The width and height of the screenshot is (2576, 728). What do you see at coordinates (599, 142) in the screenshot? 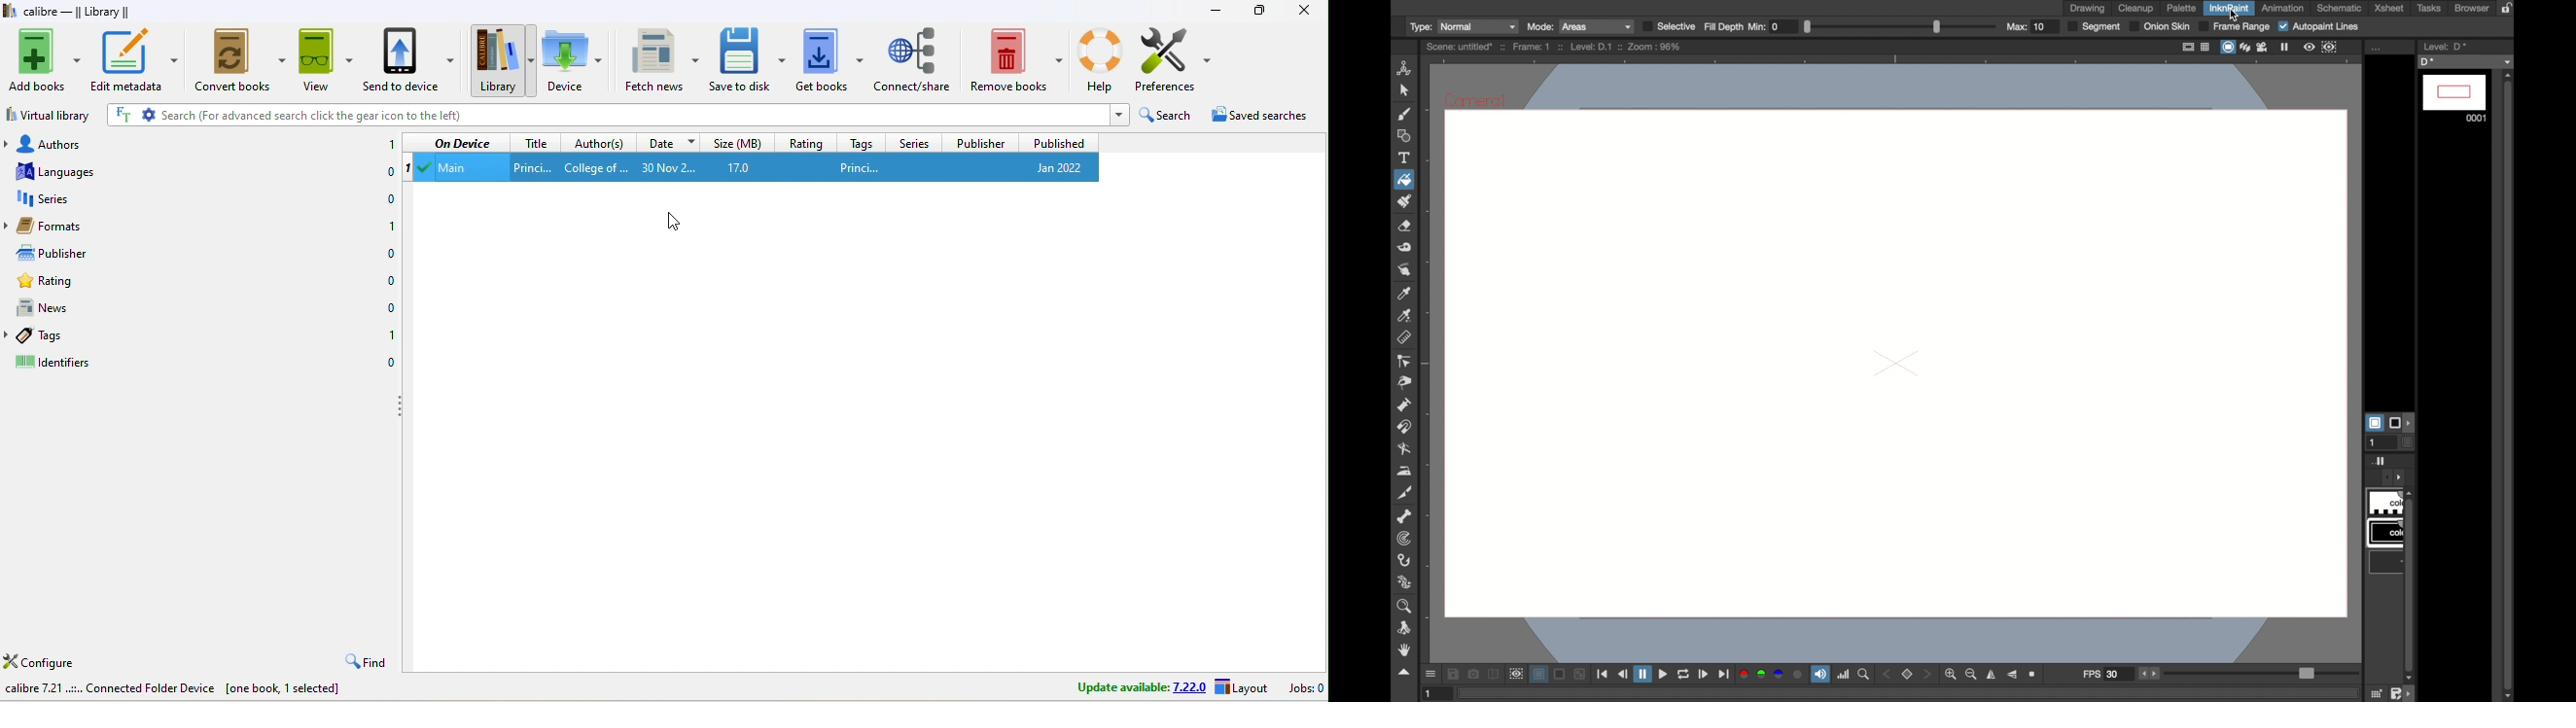
I see `author(s)` at bounding box center [599, 142].